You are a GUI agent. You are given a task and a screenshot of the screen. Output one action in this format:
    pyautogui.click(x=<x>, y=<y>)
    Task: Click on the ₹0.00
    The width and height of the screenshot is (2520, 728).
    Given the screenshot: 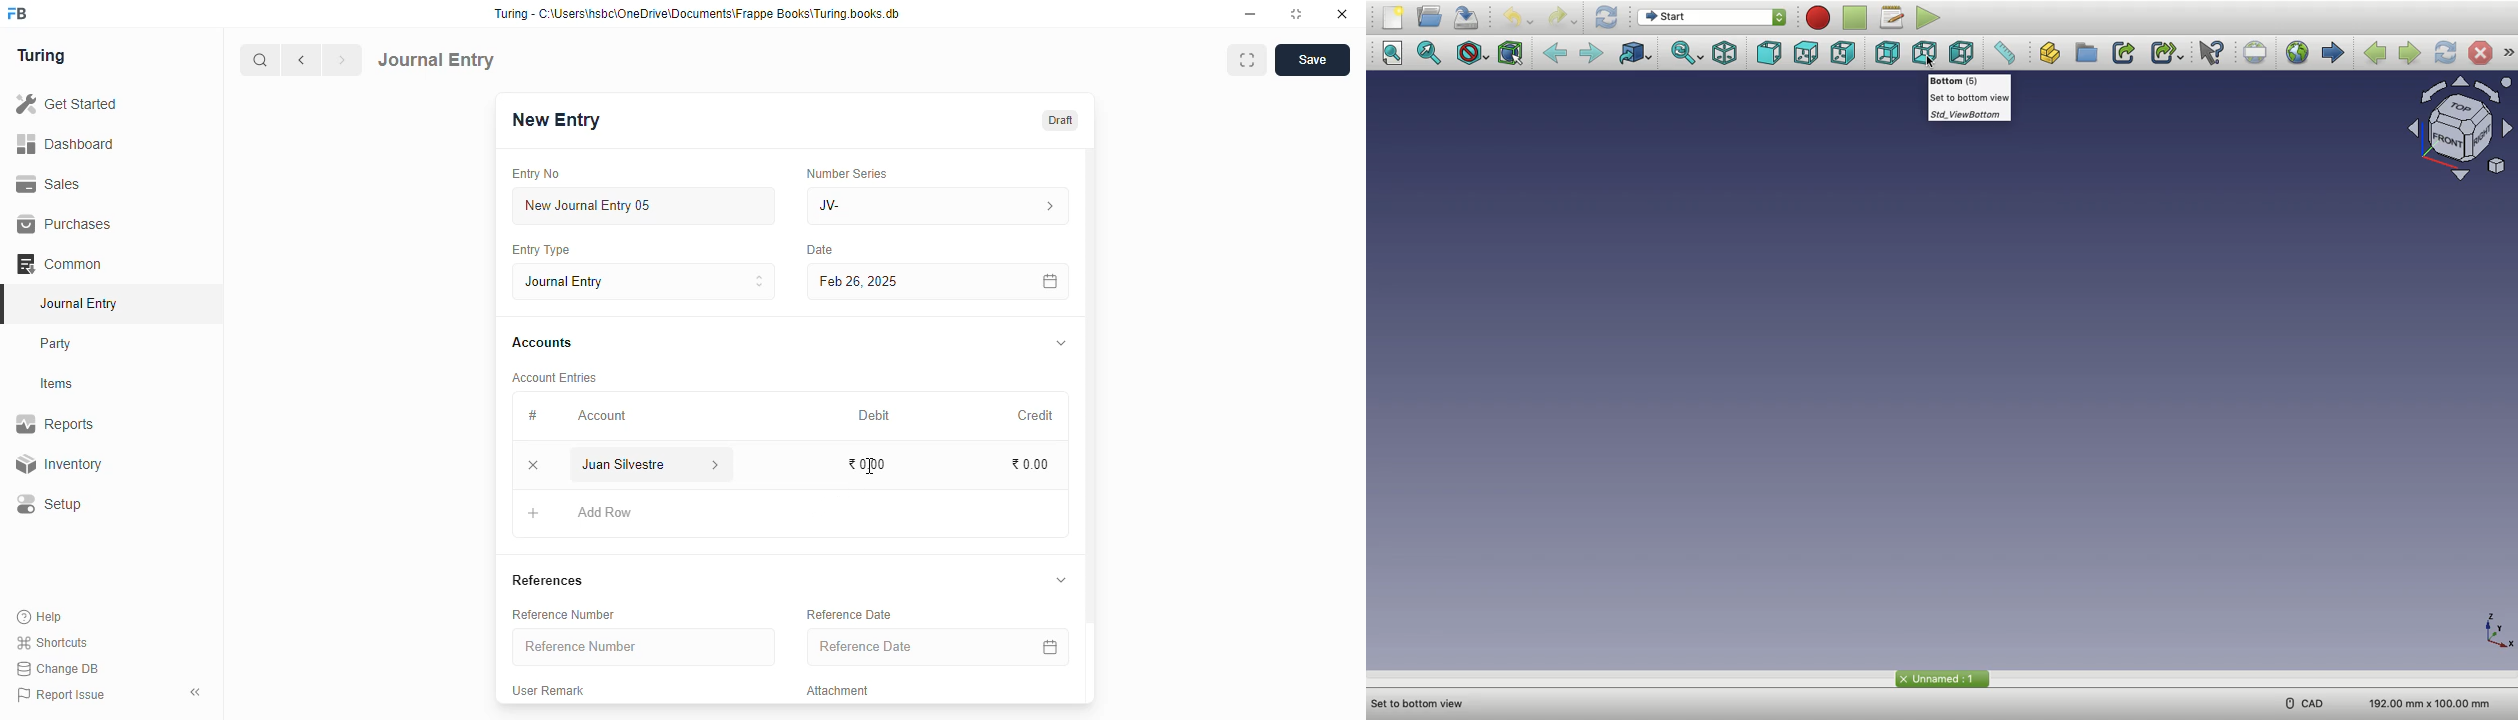 What is the action you would take?
    pyautogui.click(x=866, y=464)
    